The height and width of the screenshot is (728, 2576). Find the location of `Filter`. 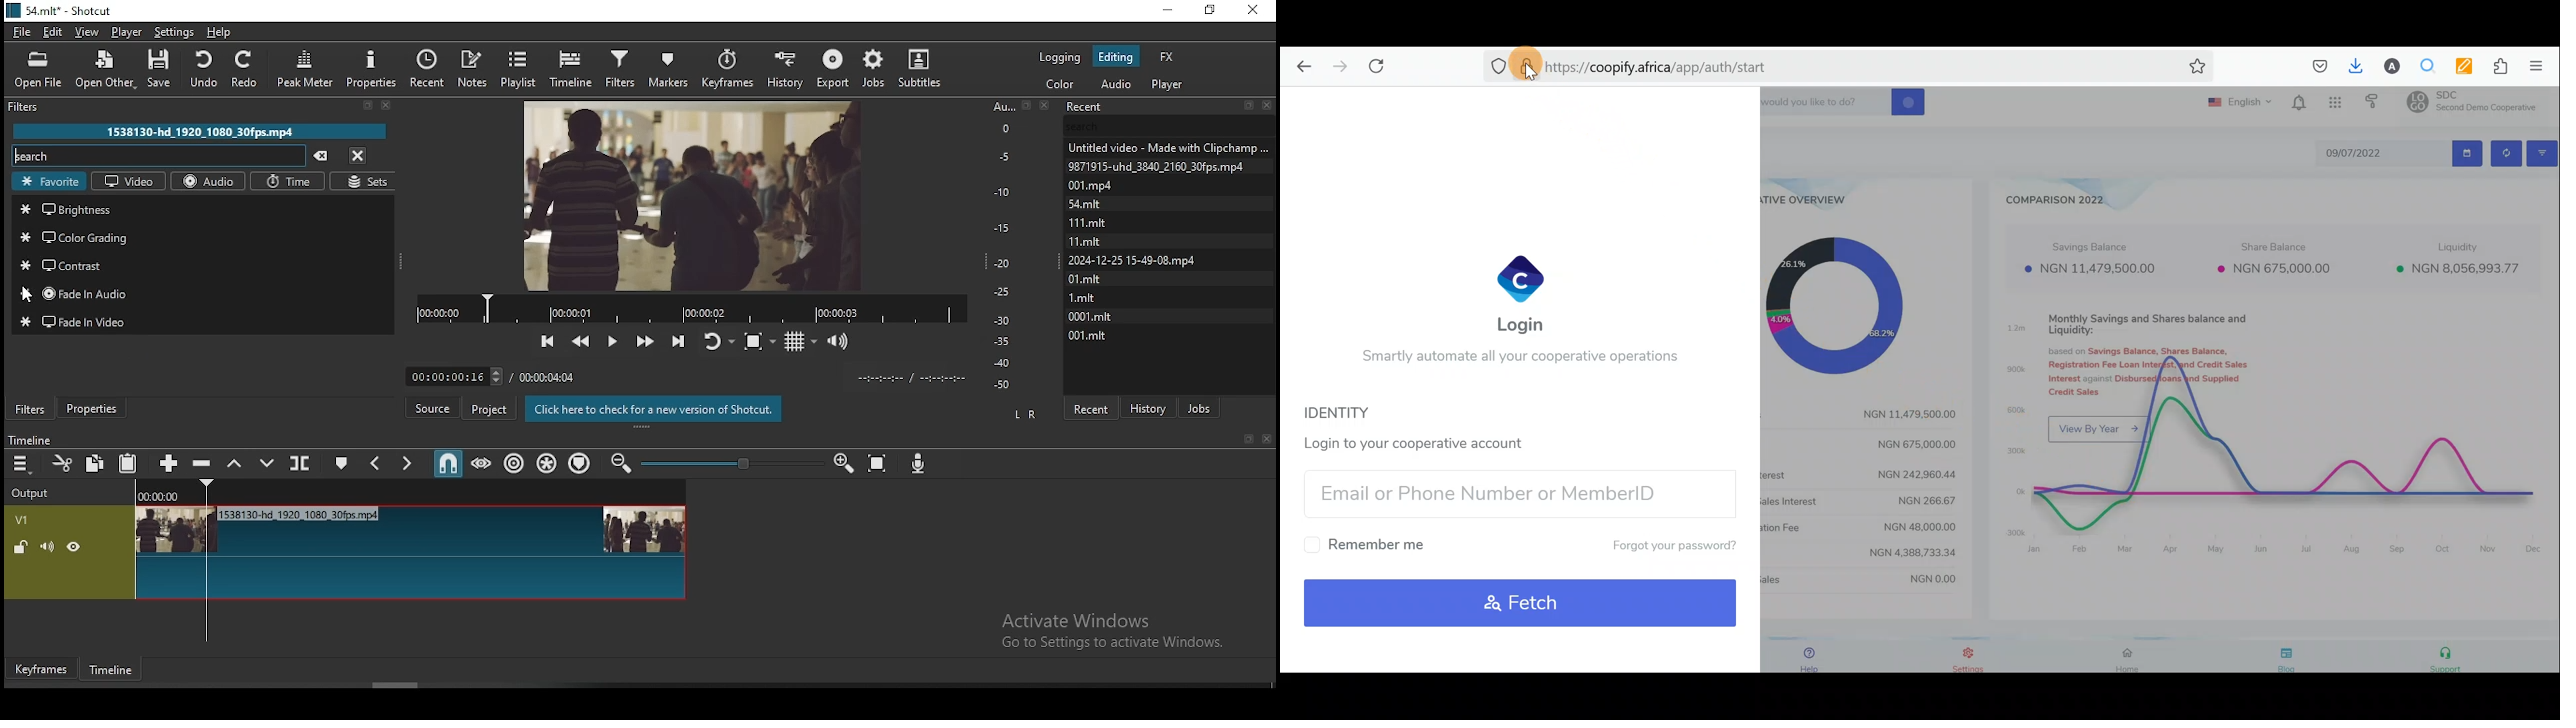

Filter is located at coordinates (202, 109).